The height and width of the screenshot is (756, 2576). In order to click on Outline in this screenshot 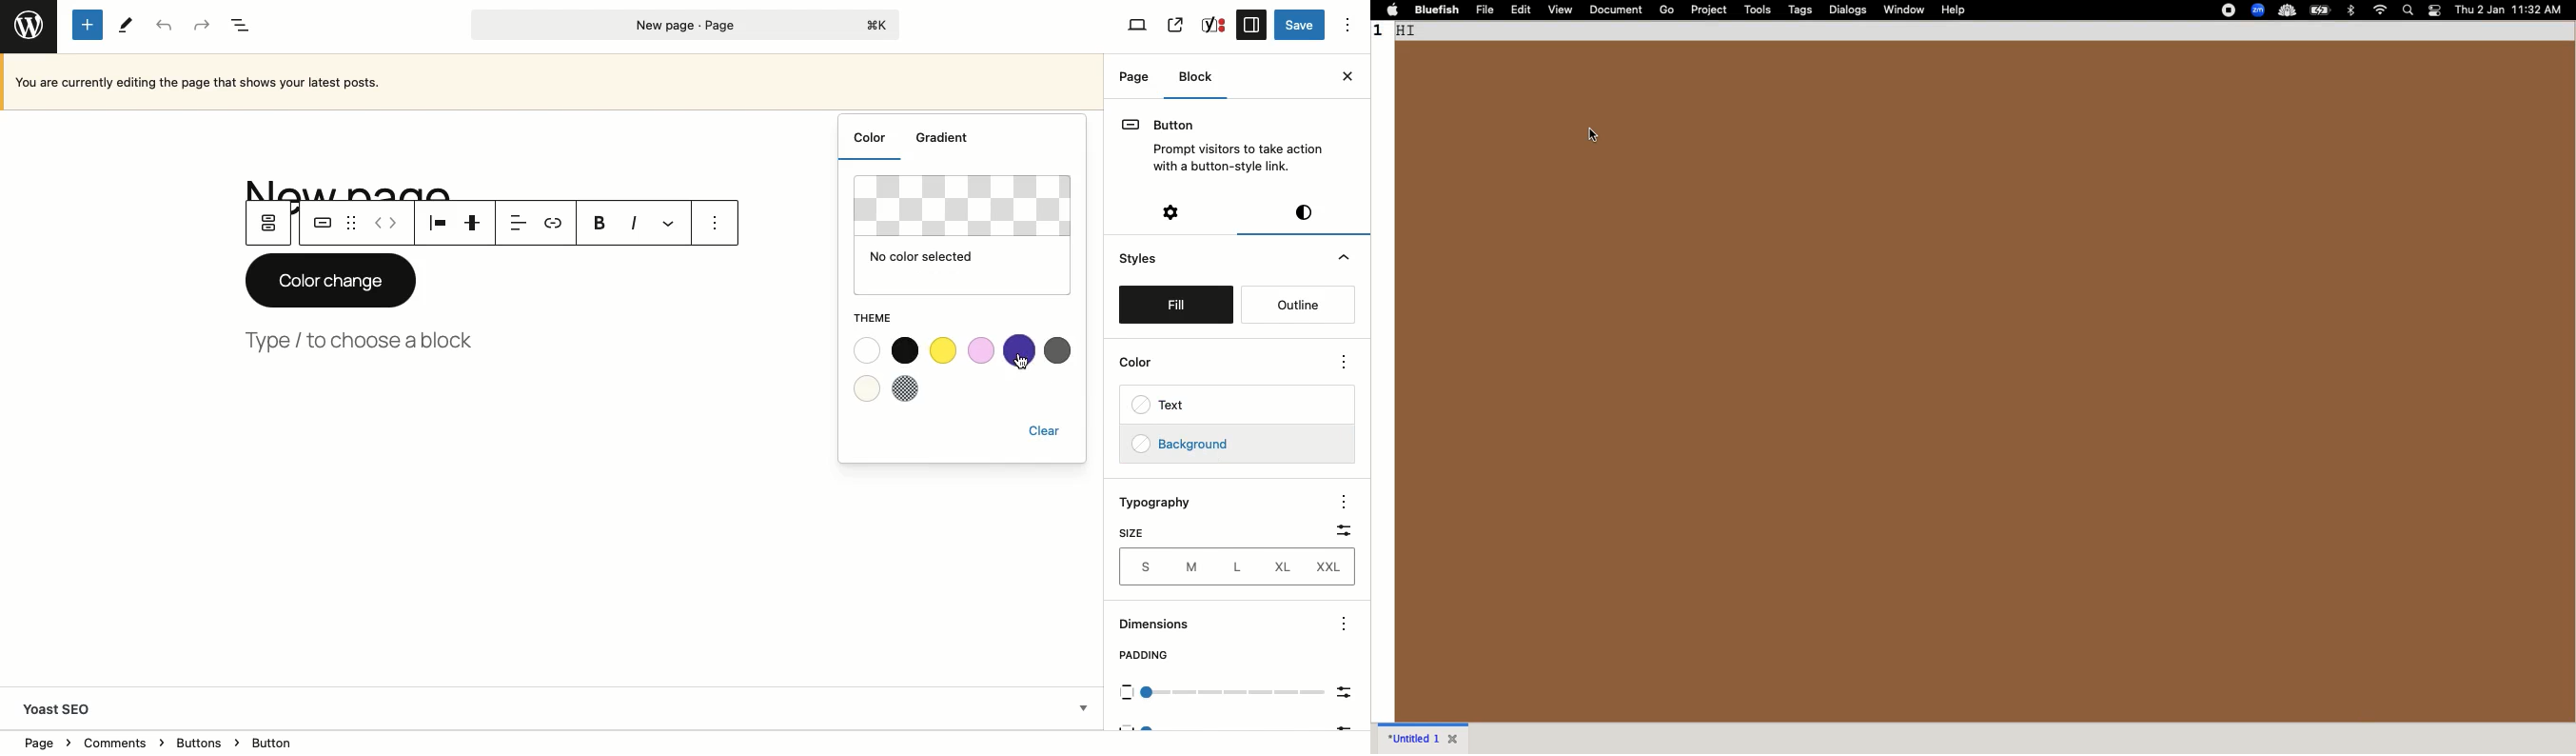, I will do `click(1301, 303)`.